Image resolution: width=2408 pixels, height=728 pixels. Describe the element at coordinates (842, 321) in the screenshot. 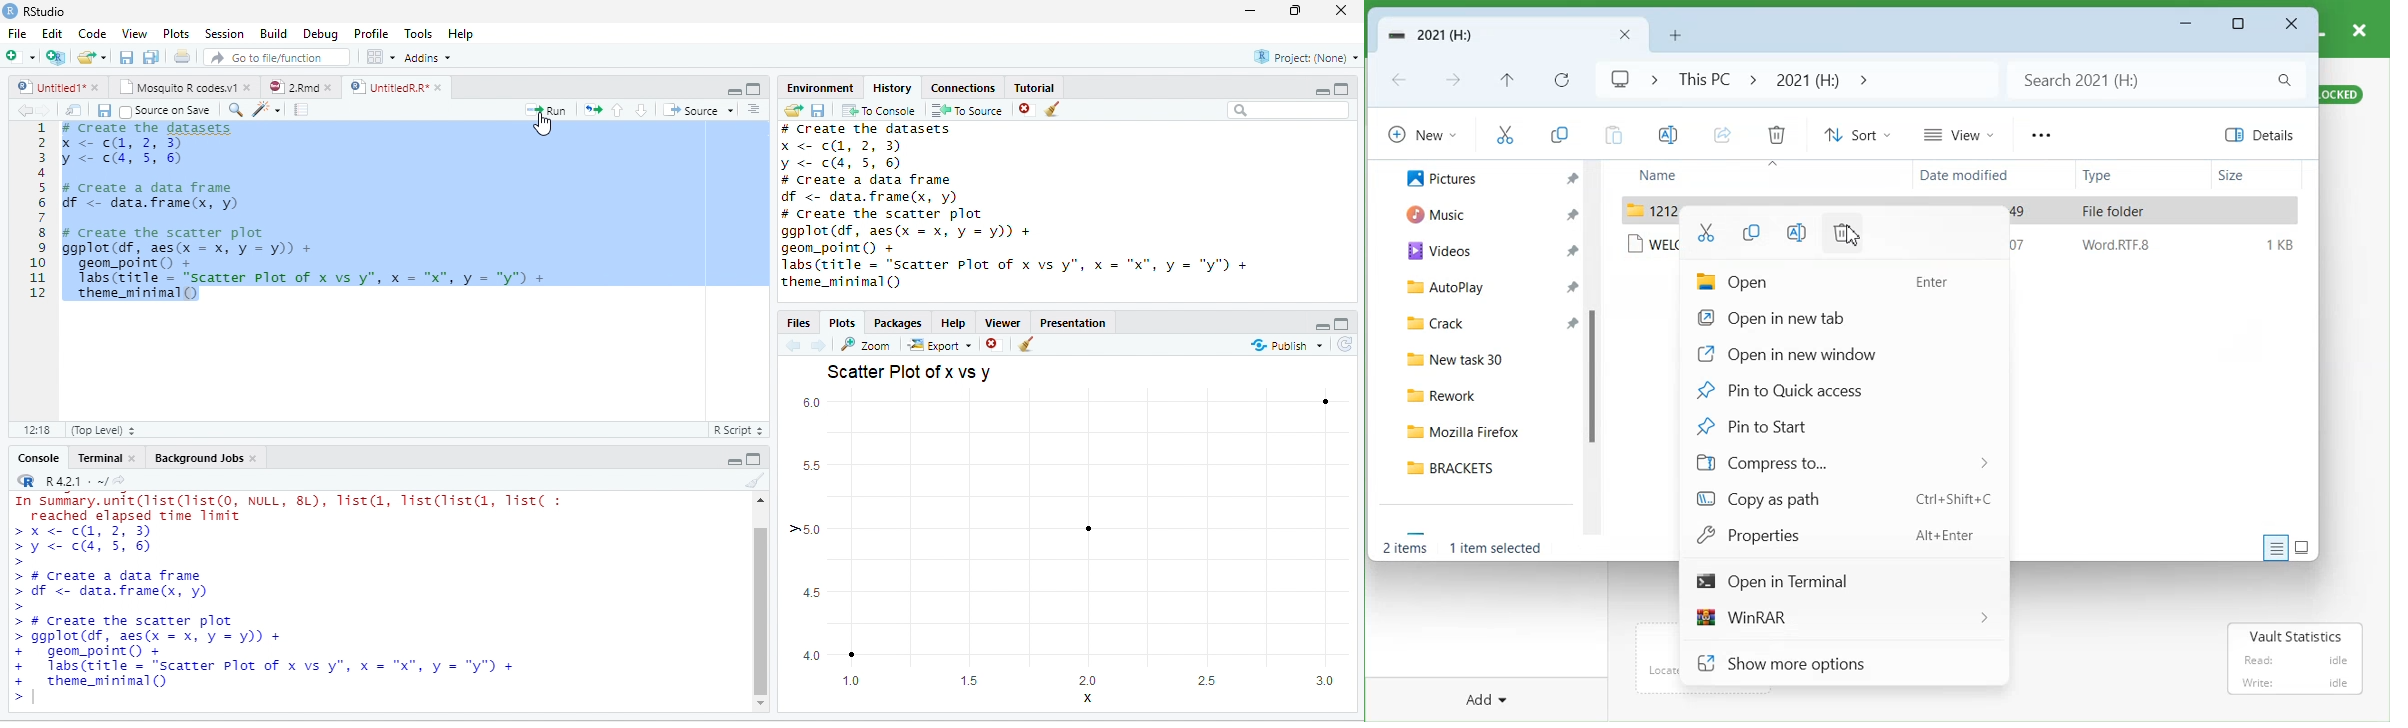

I see `Plots` at that location.